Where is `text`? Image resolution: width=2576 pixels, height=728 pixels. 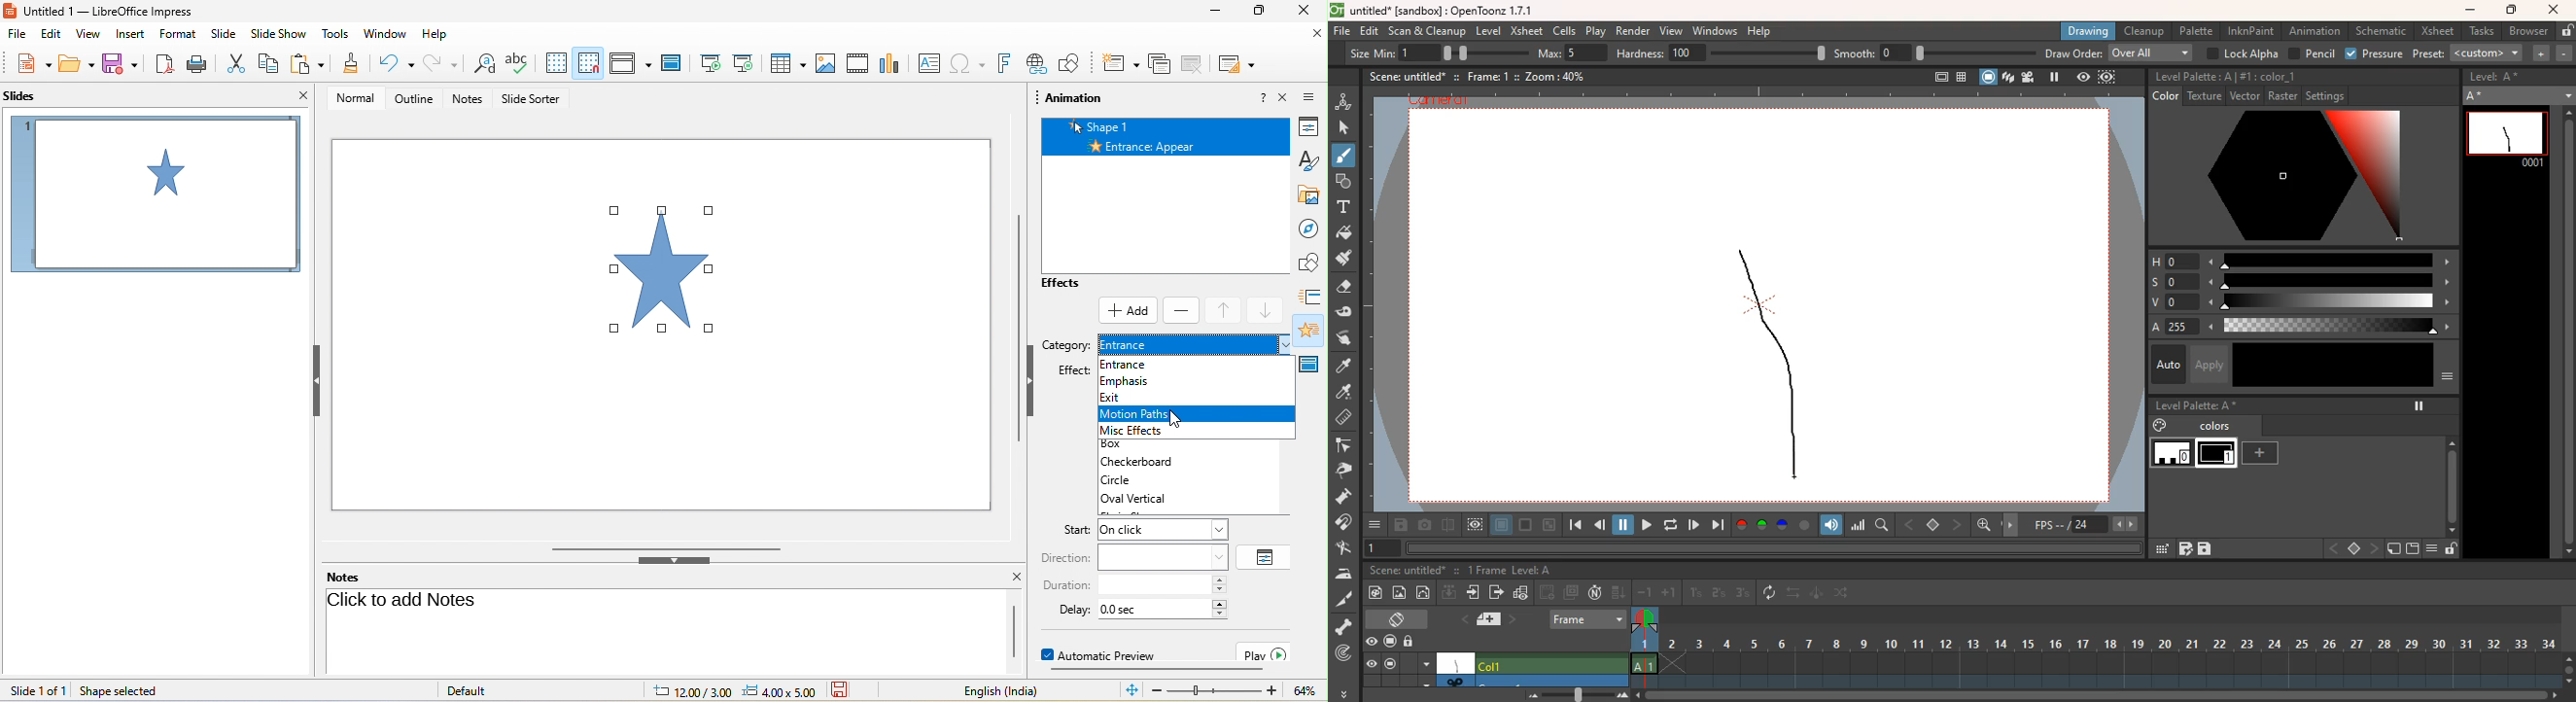 text is located at coordinates (1343, 208).